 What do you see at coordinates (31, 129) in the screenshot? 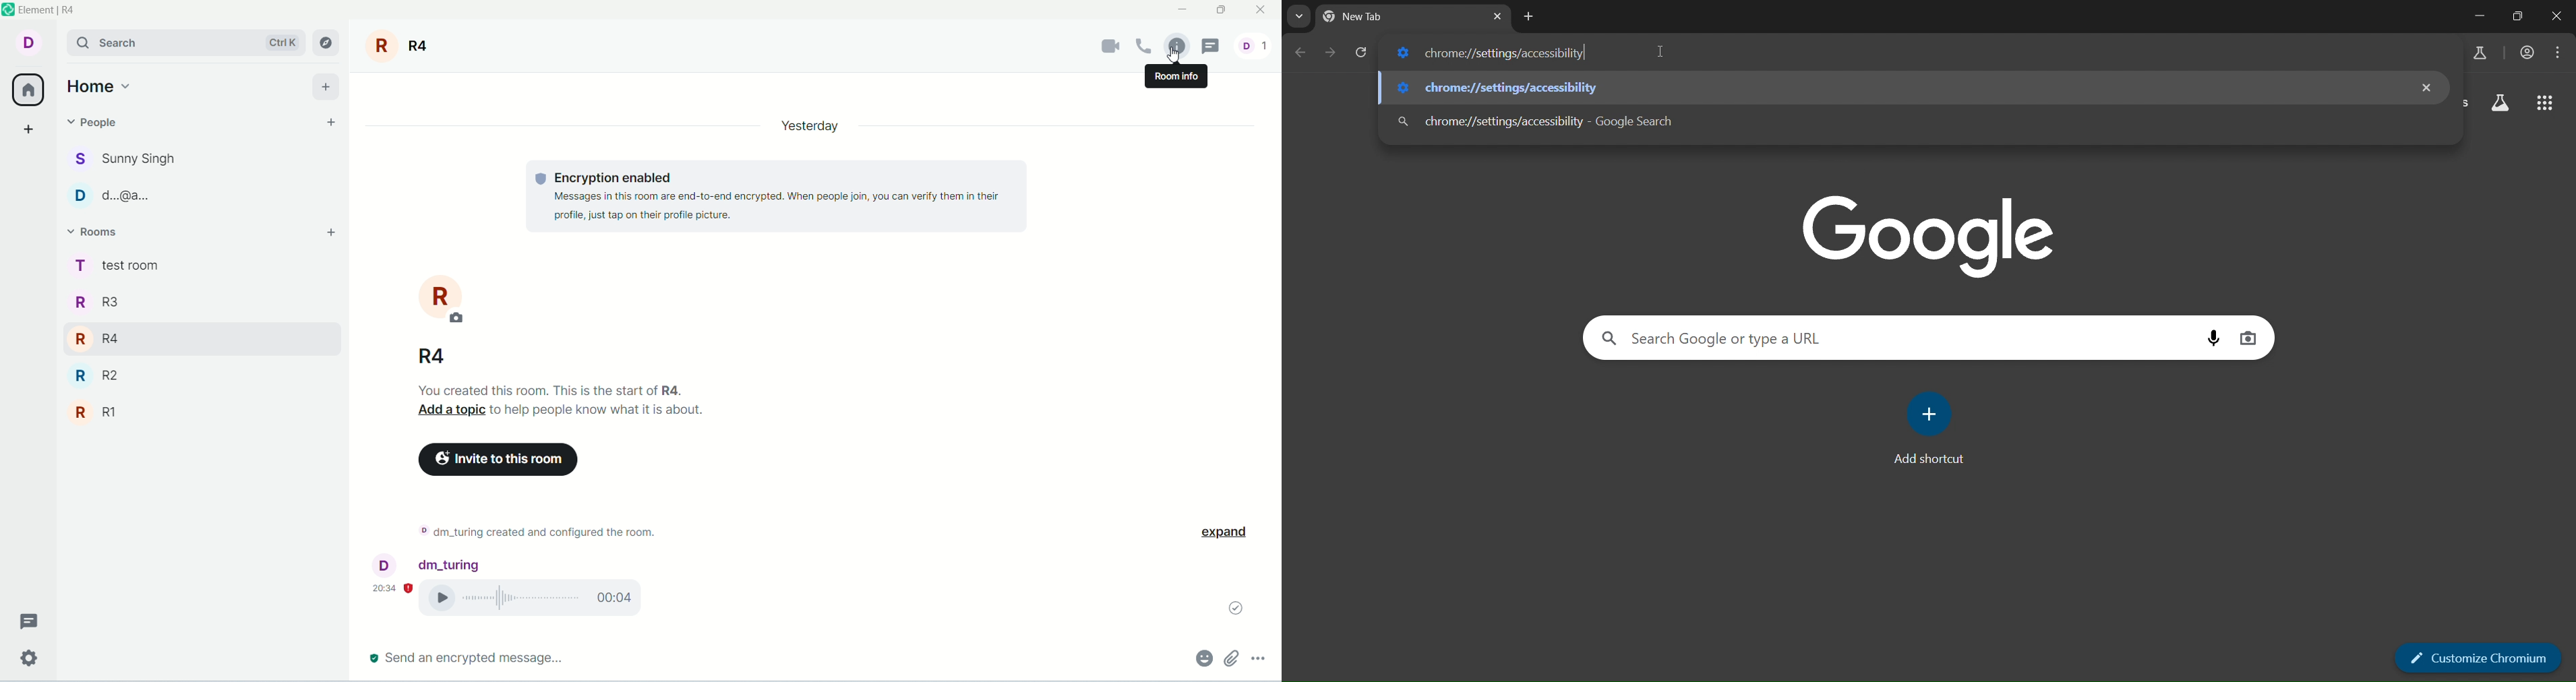
I see `create a space` at bounding box center [31, 129].